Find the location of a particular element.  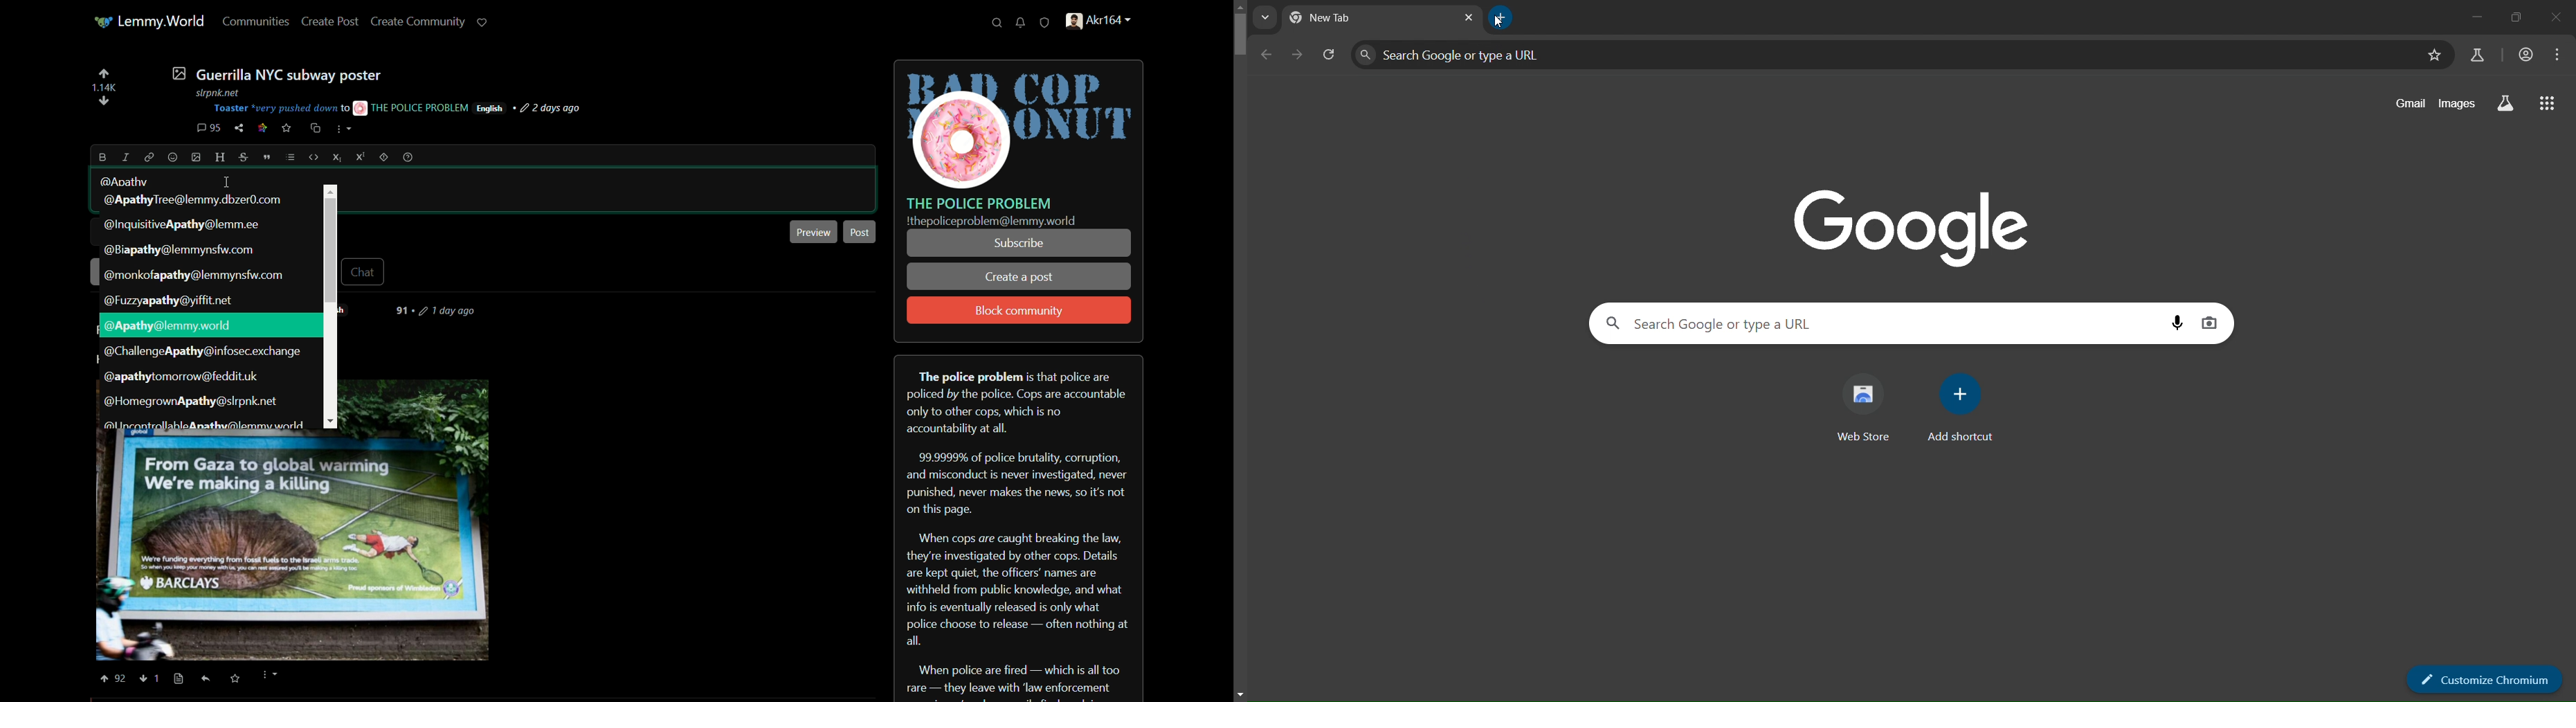

text is located at coordinates (992, 222).